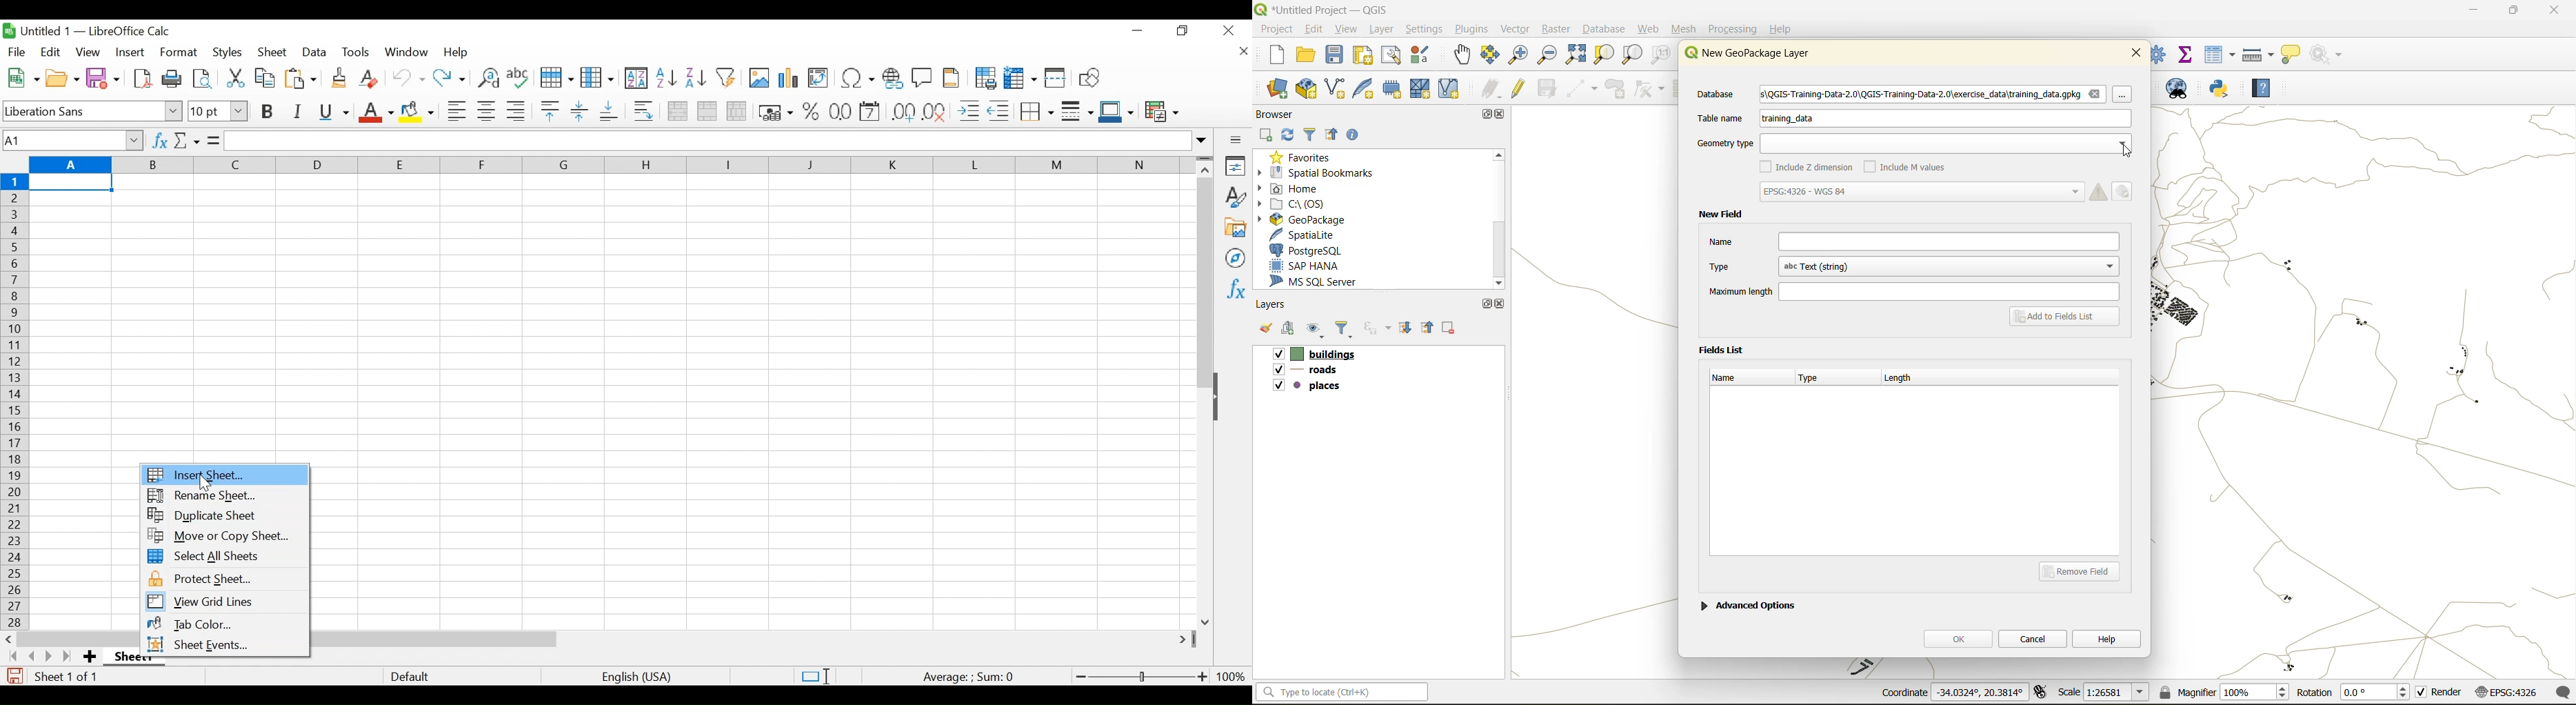  What do you see at coordinates (904, 113) in the screenshot?
I see `Format as Decimal` at bounding box center [904, 113].